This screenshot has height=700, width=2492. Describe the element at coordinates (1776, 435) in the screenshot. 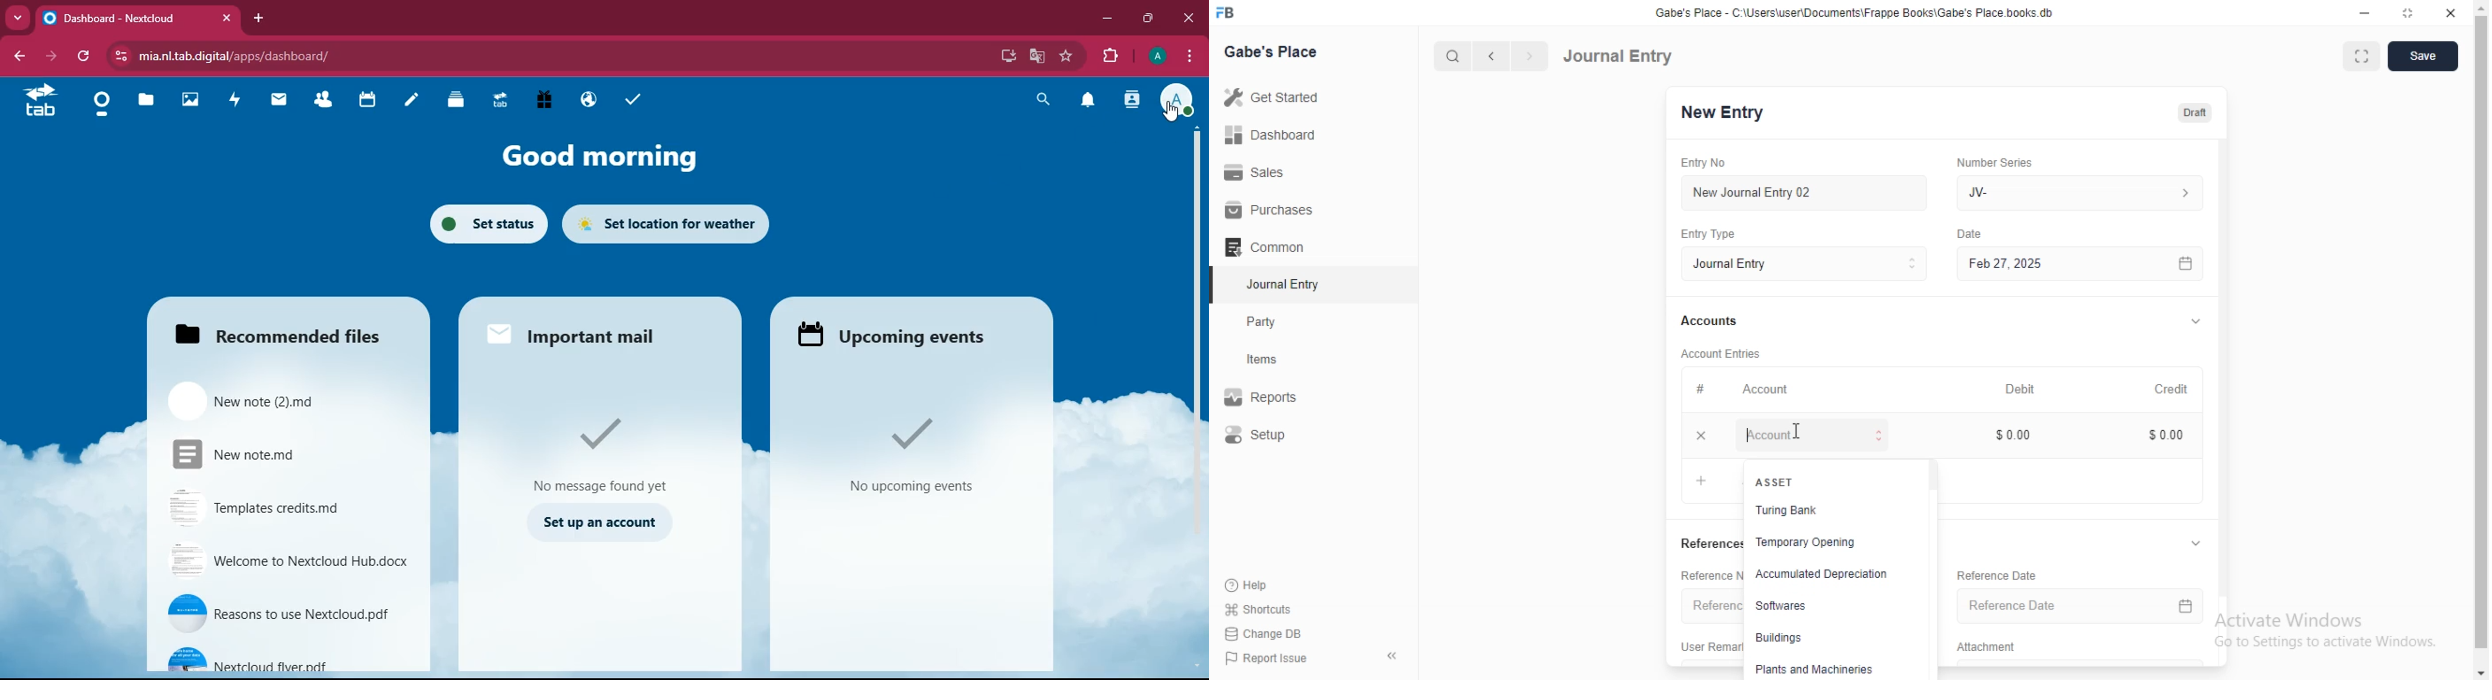

I see `Add Row` at that location.